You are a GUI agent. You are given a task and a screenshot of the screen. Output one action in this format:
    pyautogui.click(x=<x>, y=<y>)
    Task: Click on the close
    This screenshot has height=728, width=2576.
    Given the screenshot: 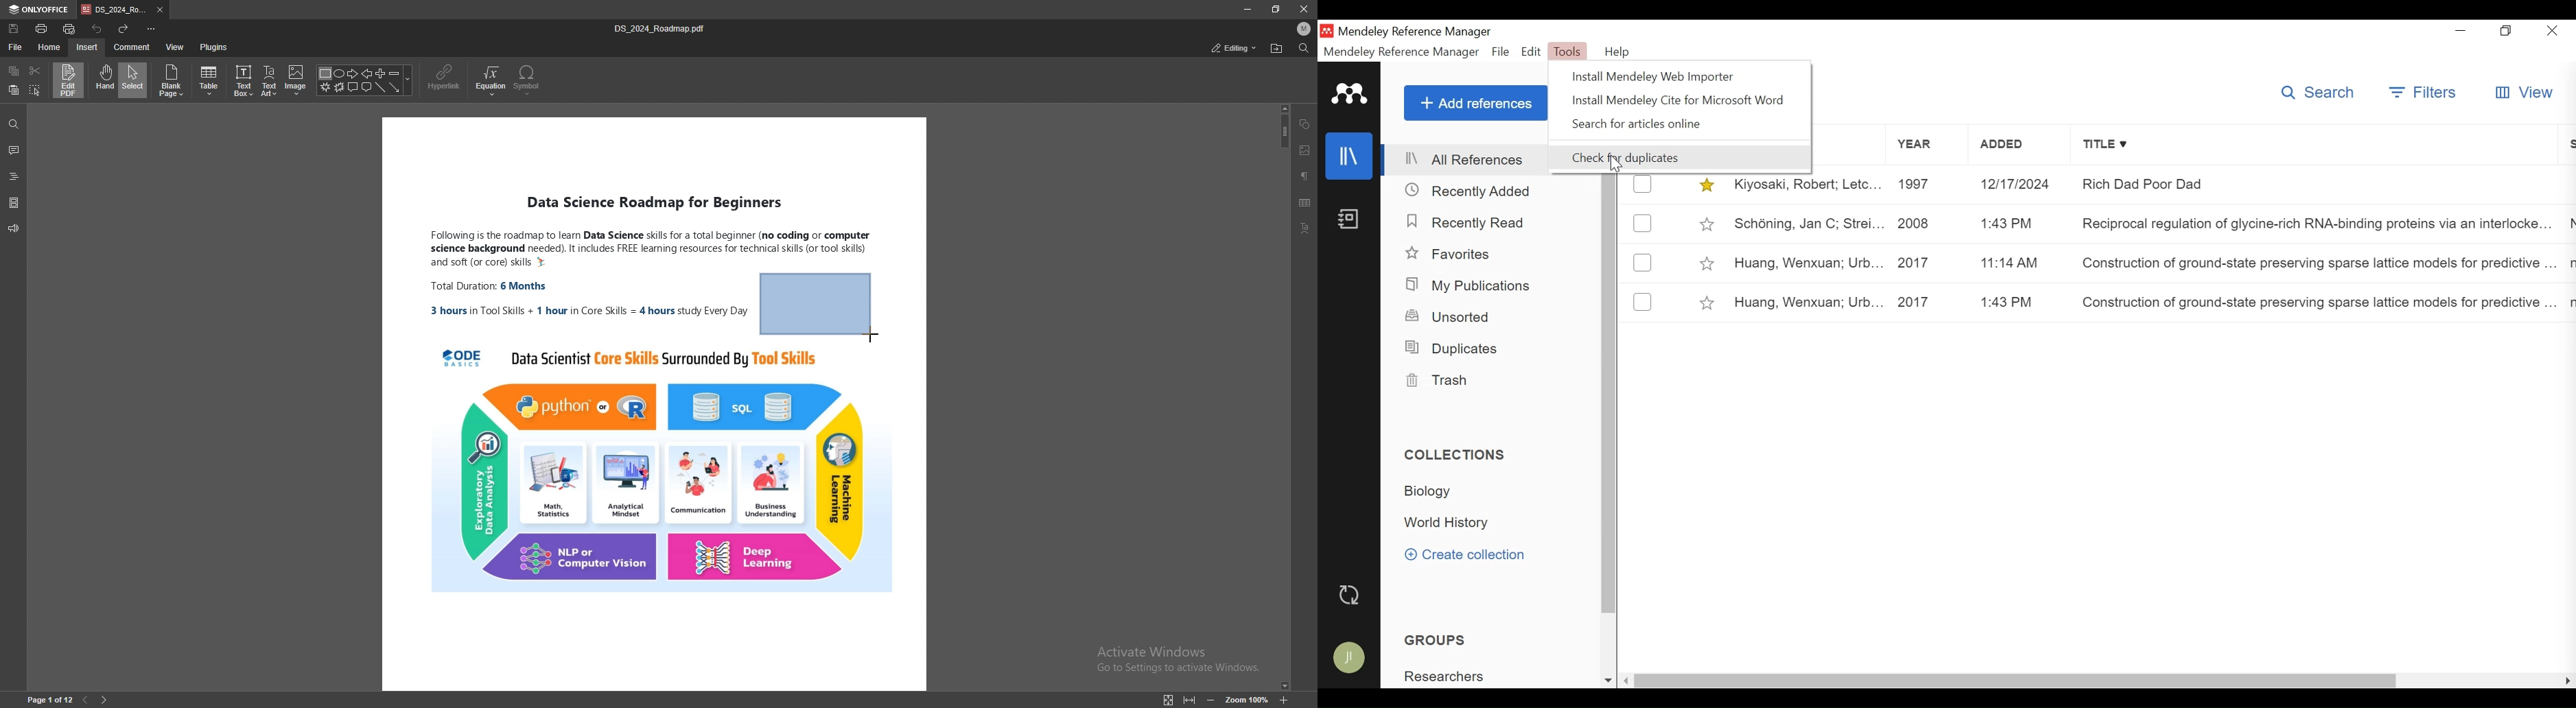 What is the action you would take?
    pyautogui.click(x=1304, y=8)
    